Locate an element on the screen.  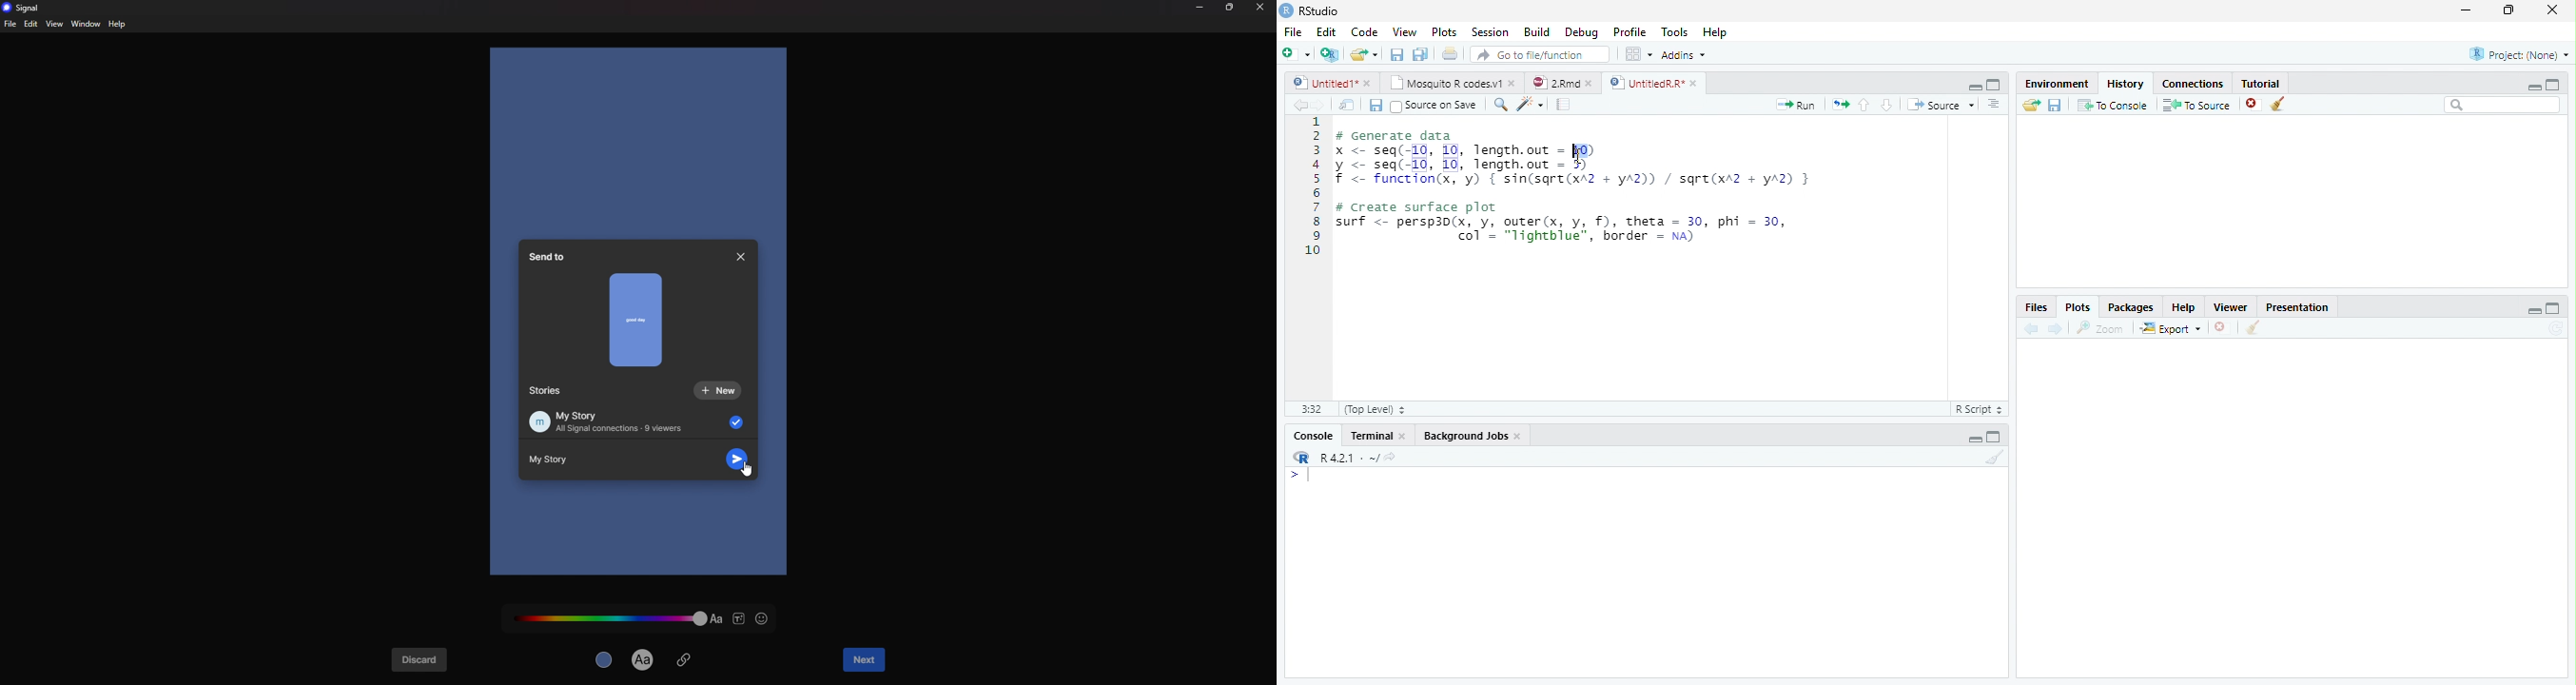
View is located at coordinates (1404, 31).